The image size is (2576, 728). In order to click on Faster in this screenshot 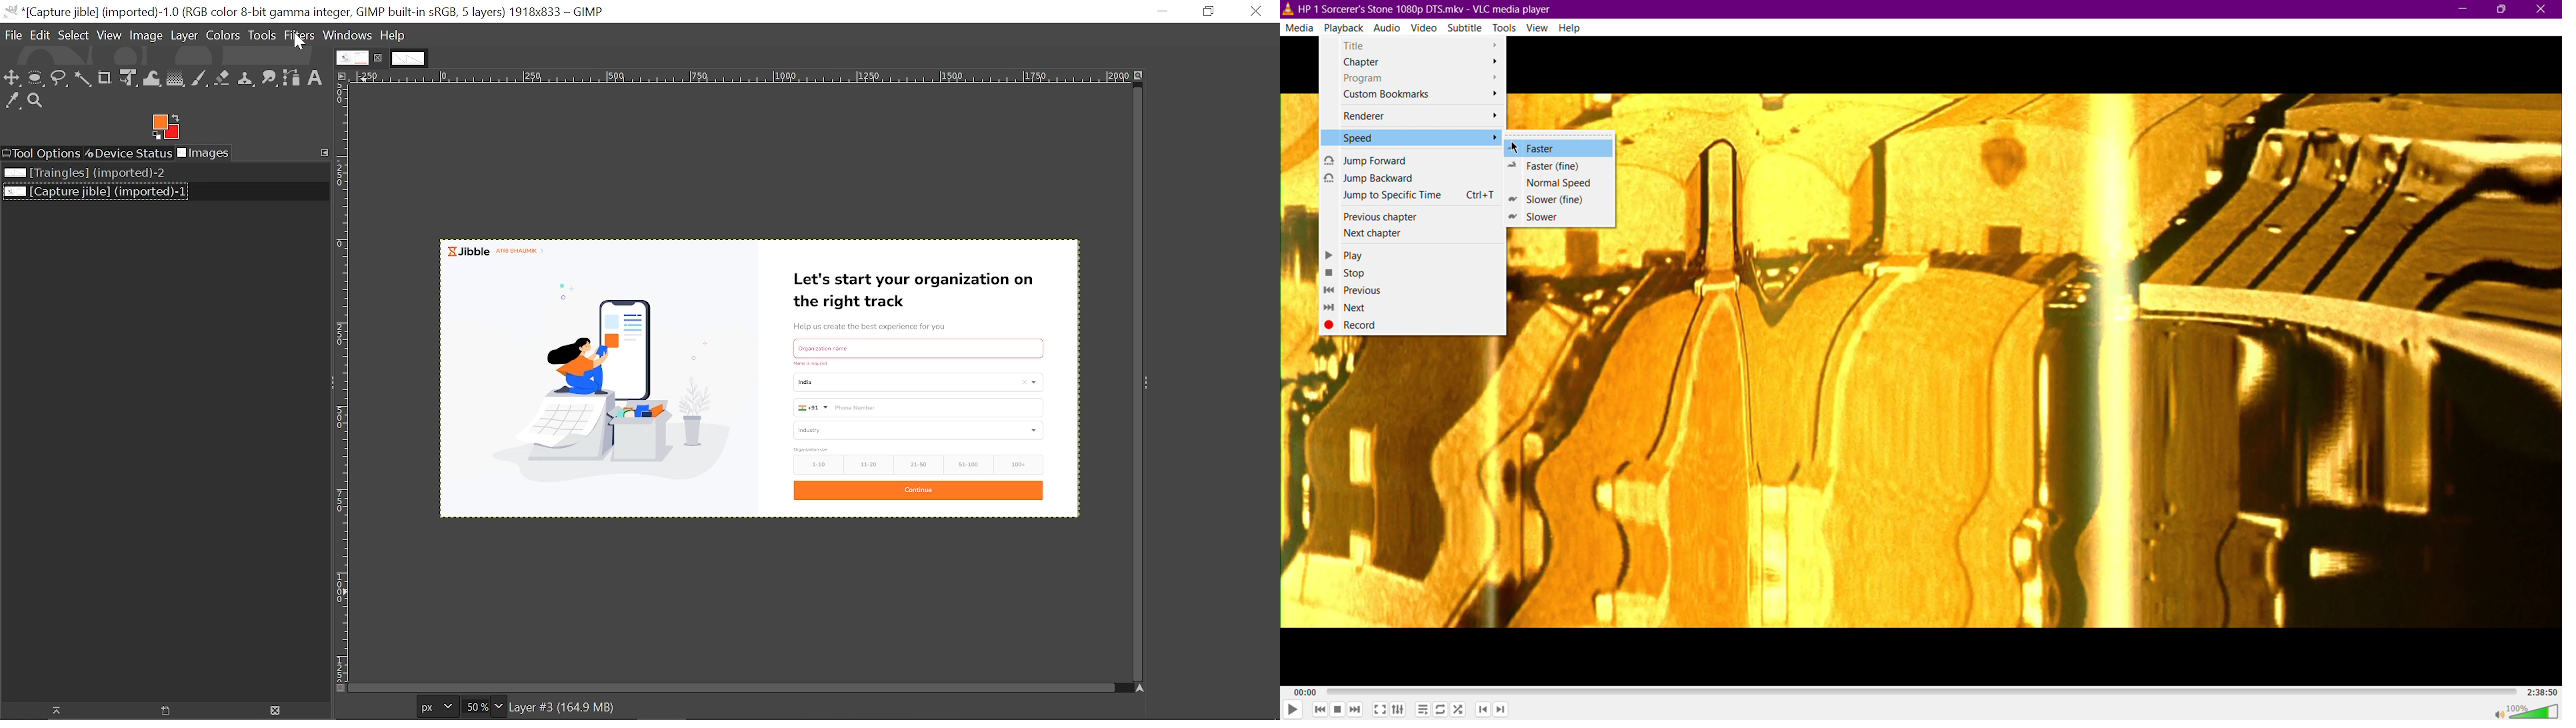, I will do `click(1554, 146)`.